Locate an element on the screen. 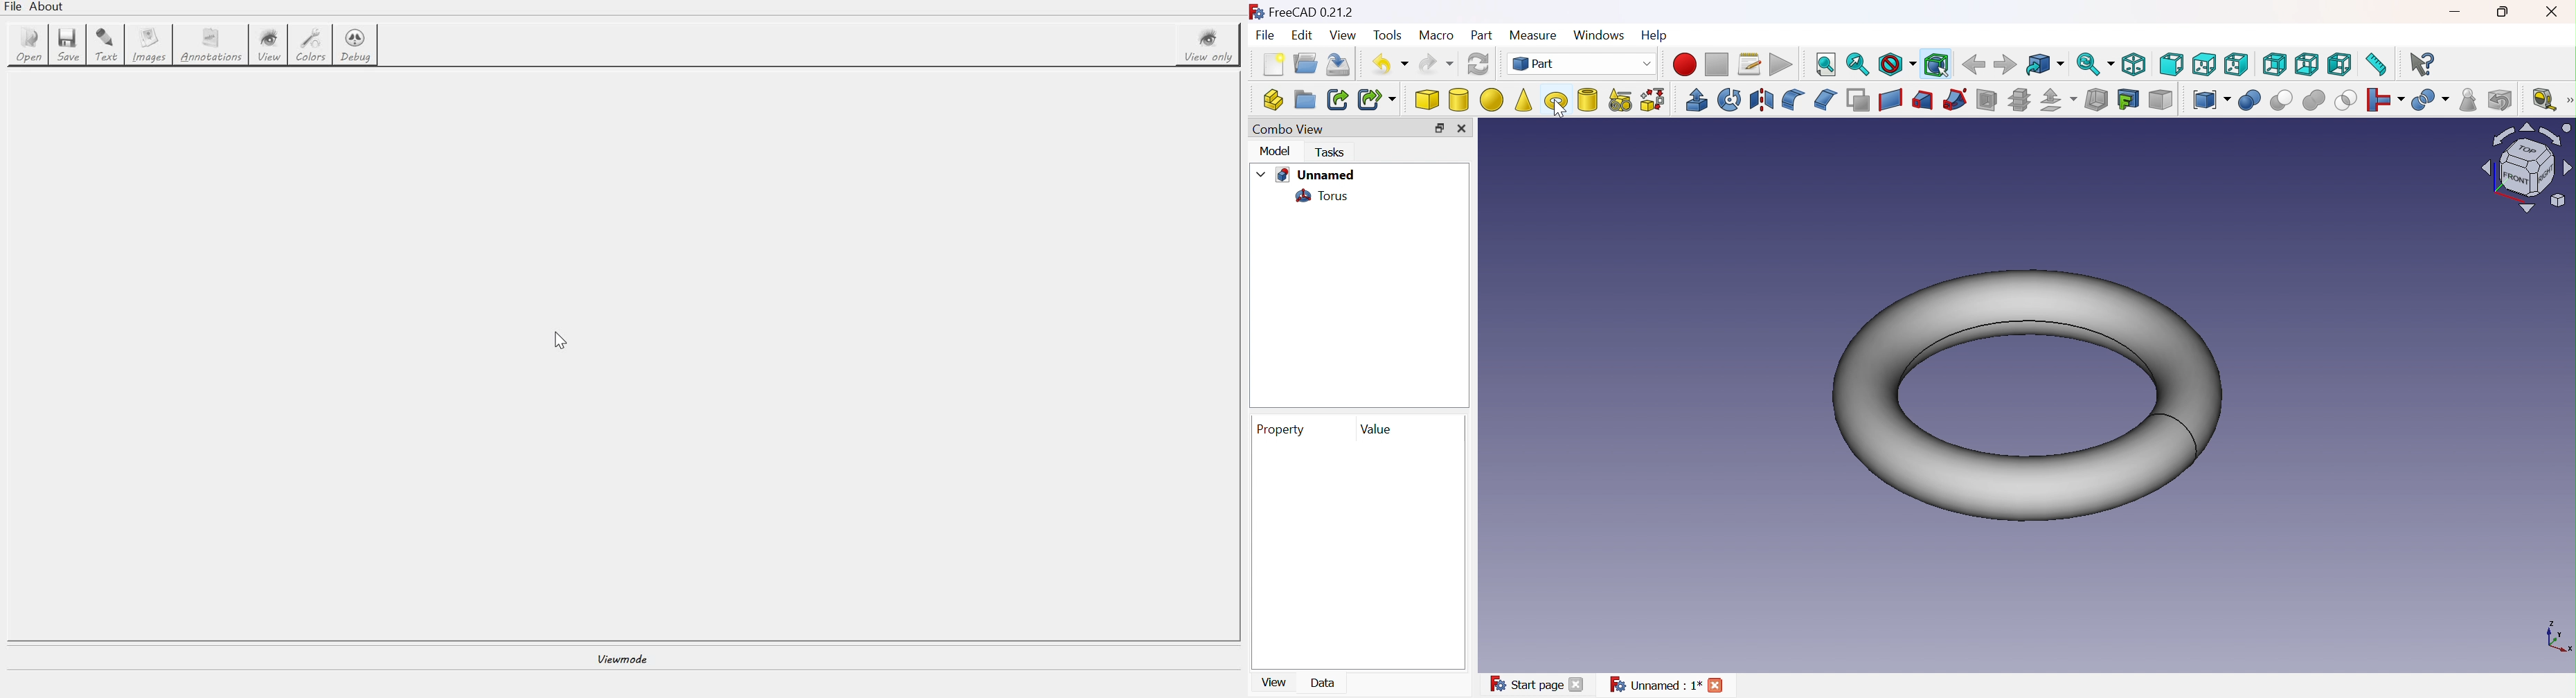 This screenshot has width=2576, height=700. Intersection is located at coordinates (2345, 100).